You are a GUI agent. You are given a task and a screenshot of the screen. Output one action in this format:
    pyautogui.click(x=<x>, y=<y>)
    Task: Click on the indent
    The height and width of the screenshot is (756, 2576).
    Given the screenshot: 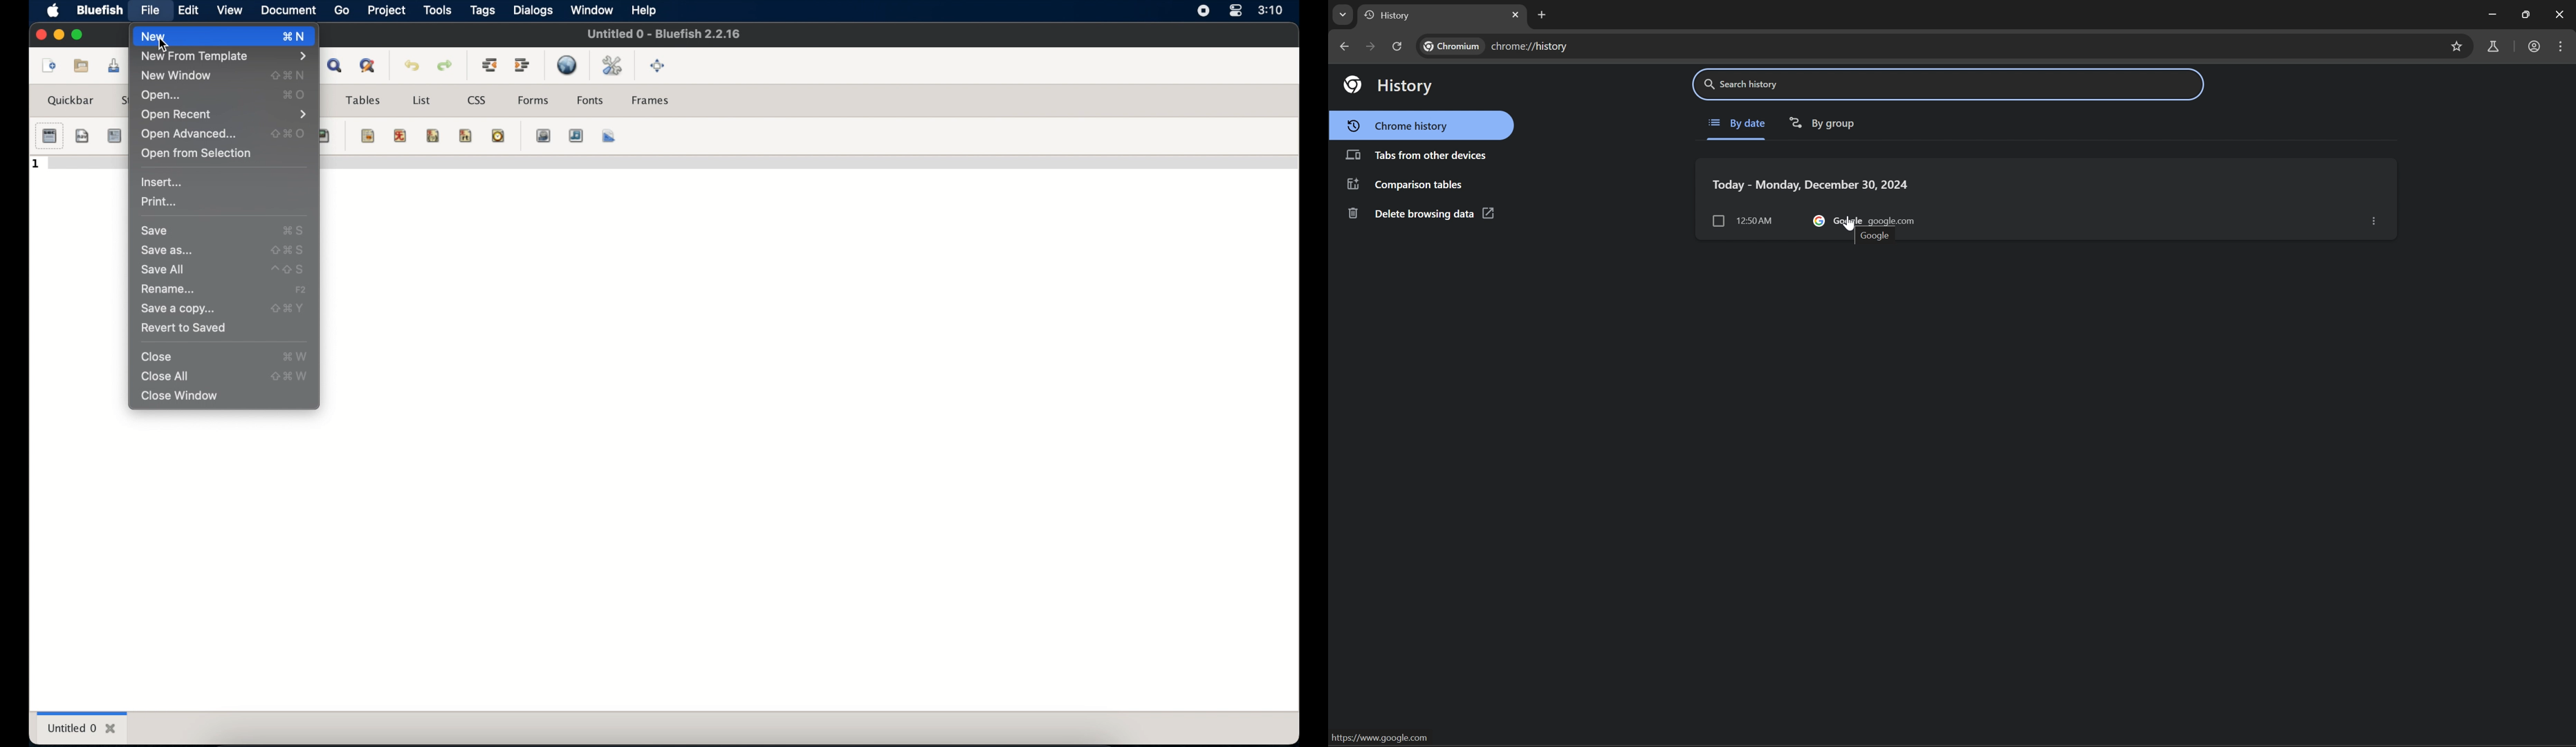 What is the action you would take?
    pyautogui.click(x=523, y=65)
    